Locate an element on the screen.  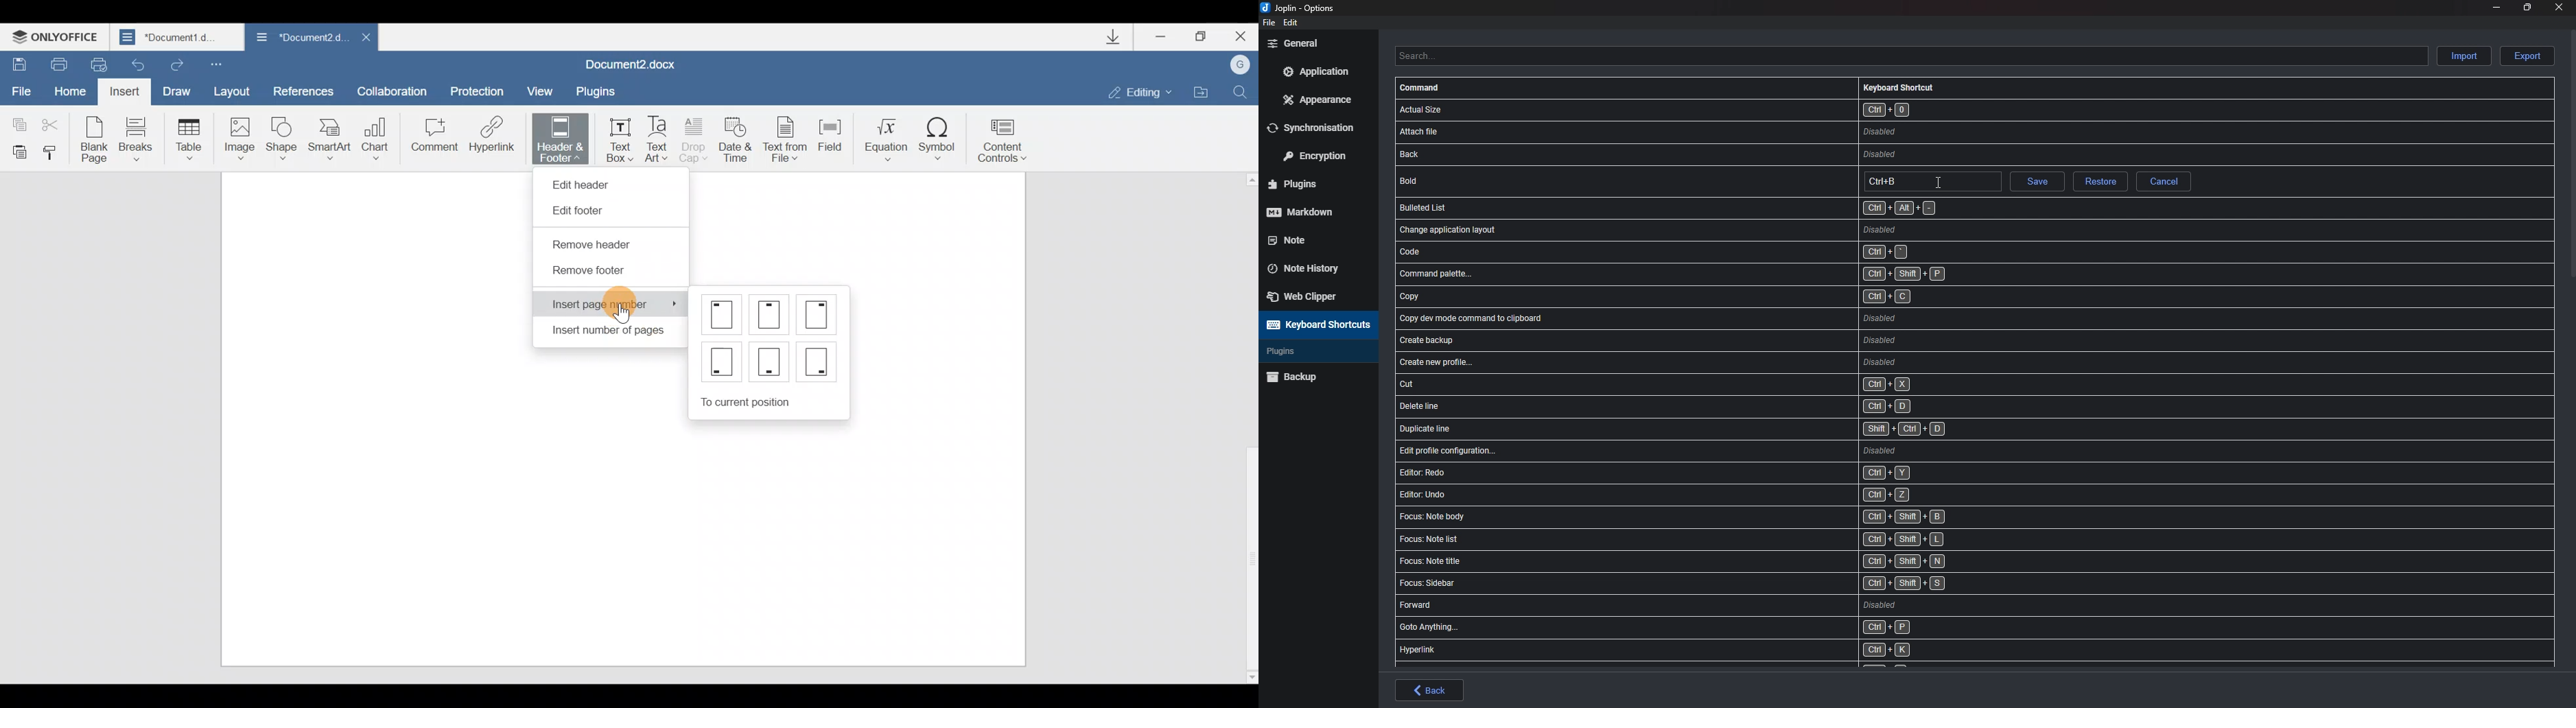
Resize is located at coordinates (2527, 7).